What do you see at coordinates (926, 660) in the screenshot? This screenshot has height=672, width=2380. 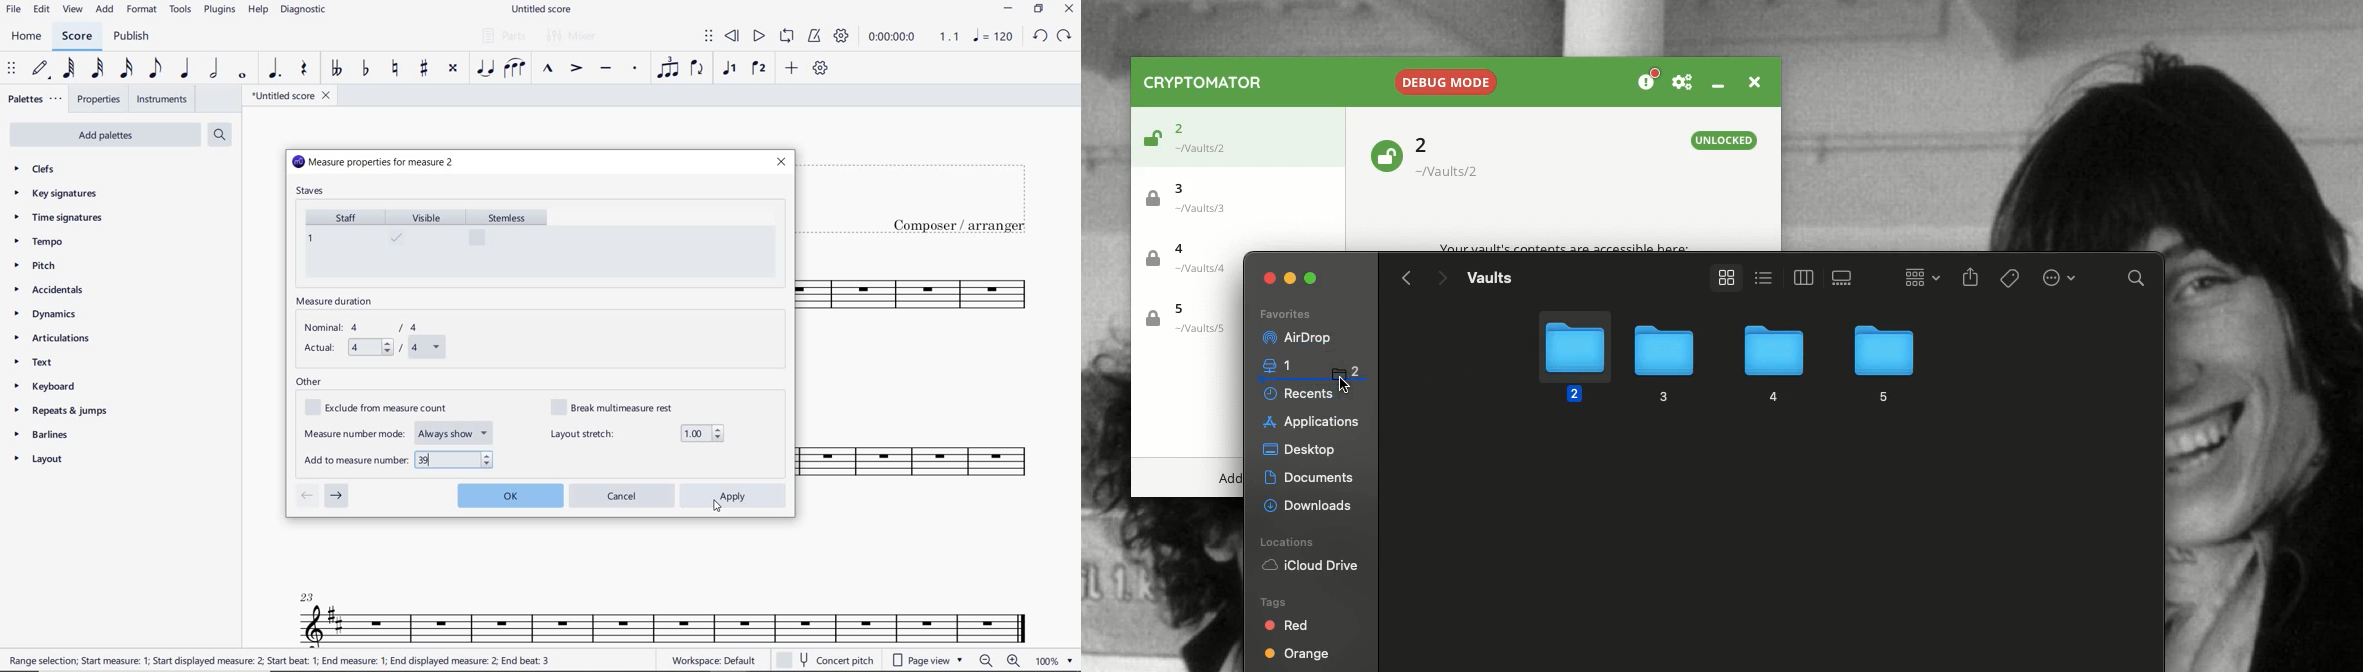 I see `page view` at bounding box center [926, 660].